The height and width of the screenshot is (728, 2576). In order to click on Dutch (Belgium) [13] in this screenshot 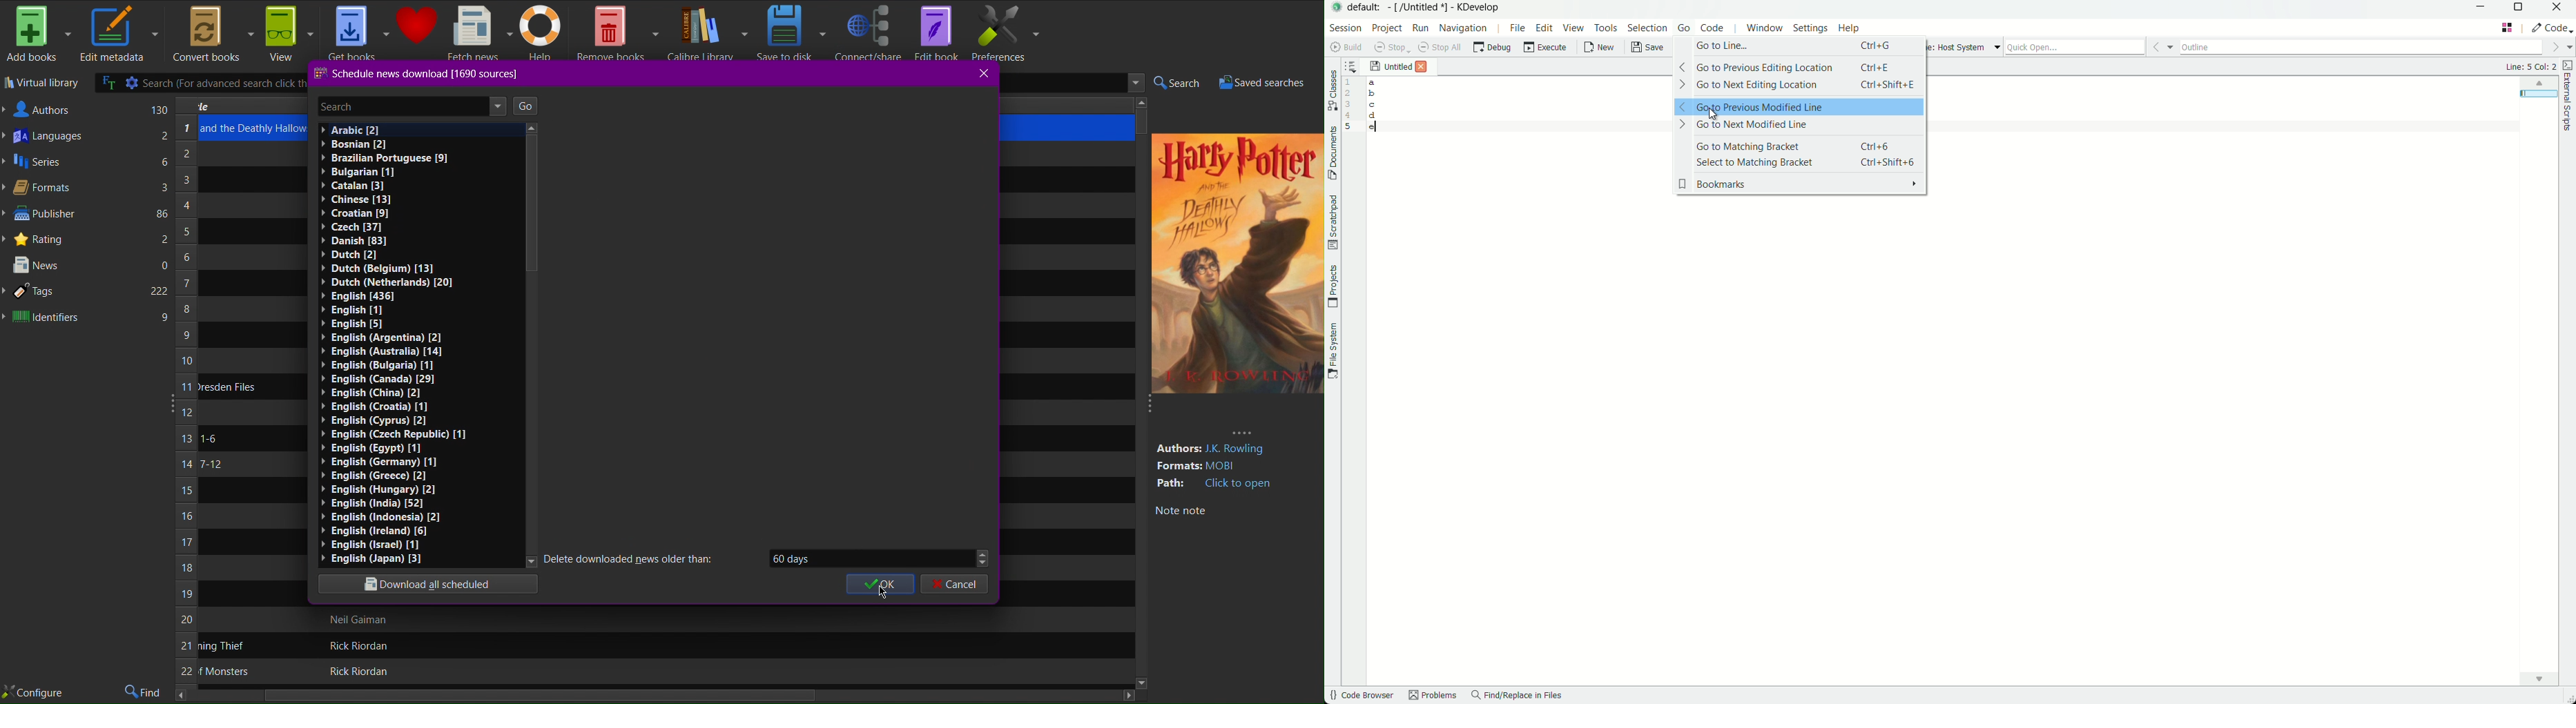, I will do `click(380, 268)`.